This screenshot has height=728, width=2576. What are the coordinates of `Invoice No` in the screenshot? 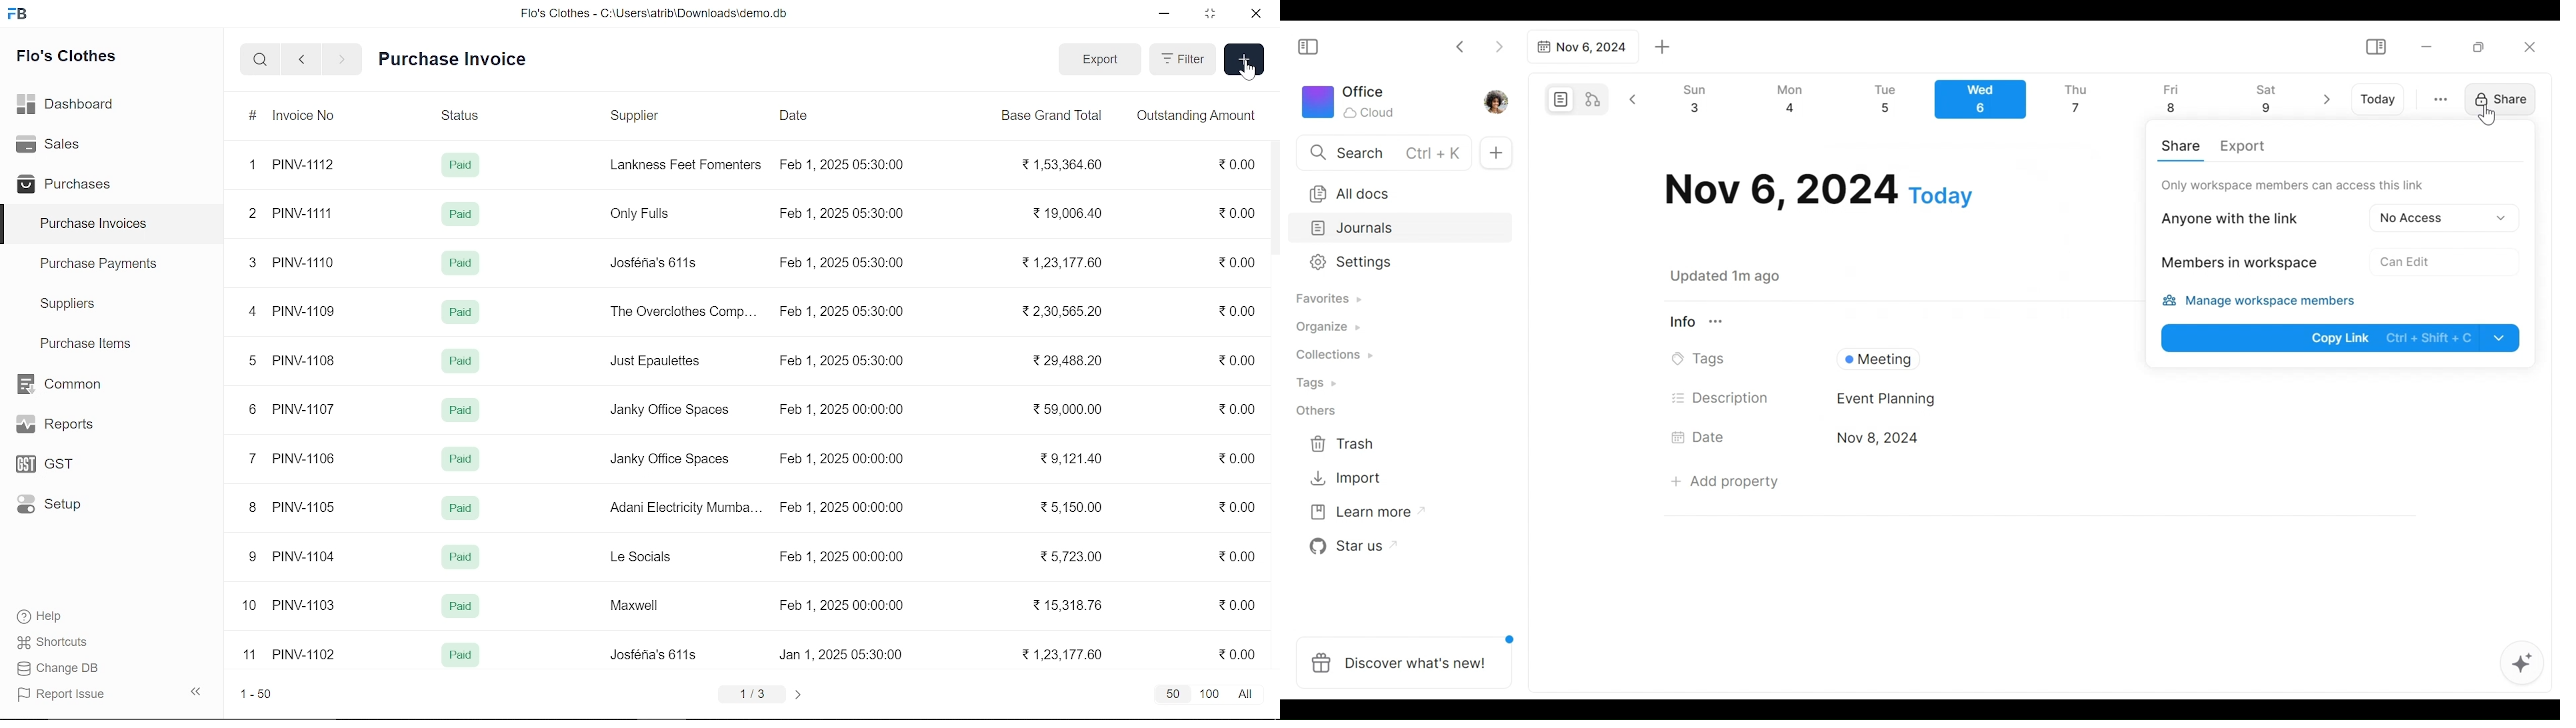 It's located at (292, 115).